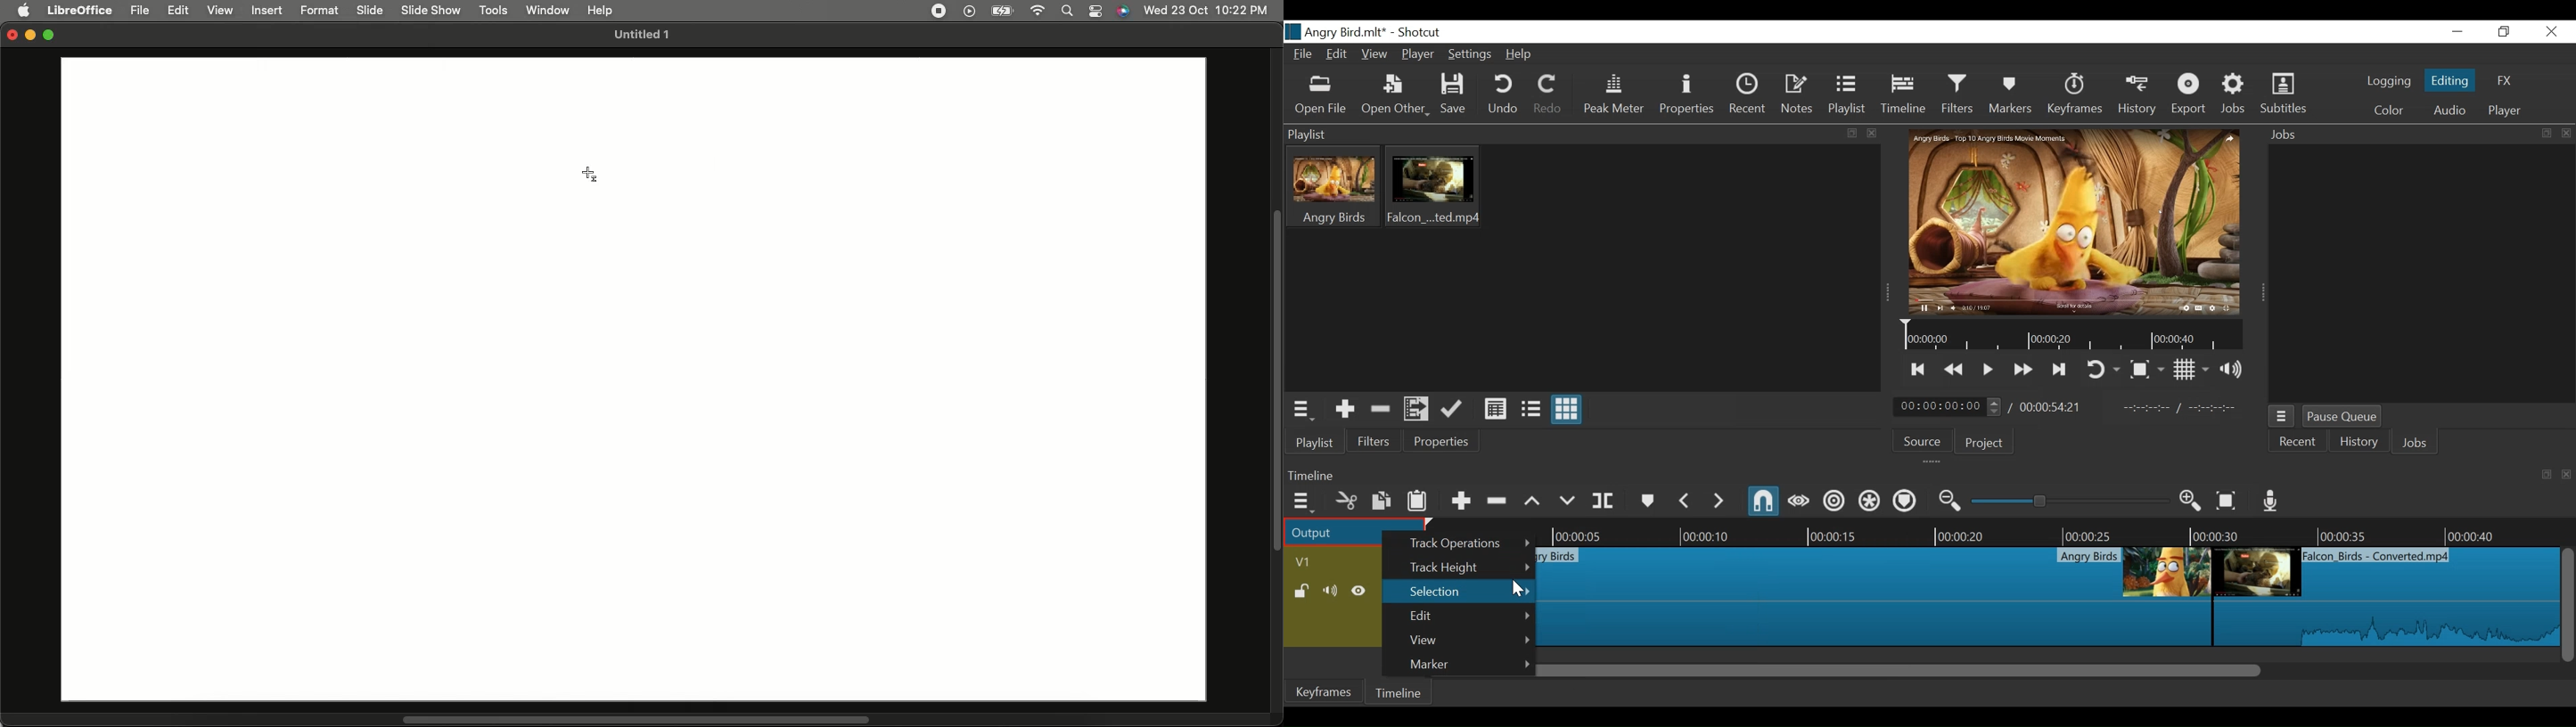 The width and height of the screenshot is (2576, 728). What do you see at coordinates (2552, 31) in the screenshot?
I see `Close` at bounding box center [2552, 31].